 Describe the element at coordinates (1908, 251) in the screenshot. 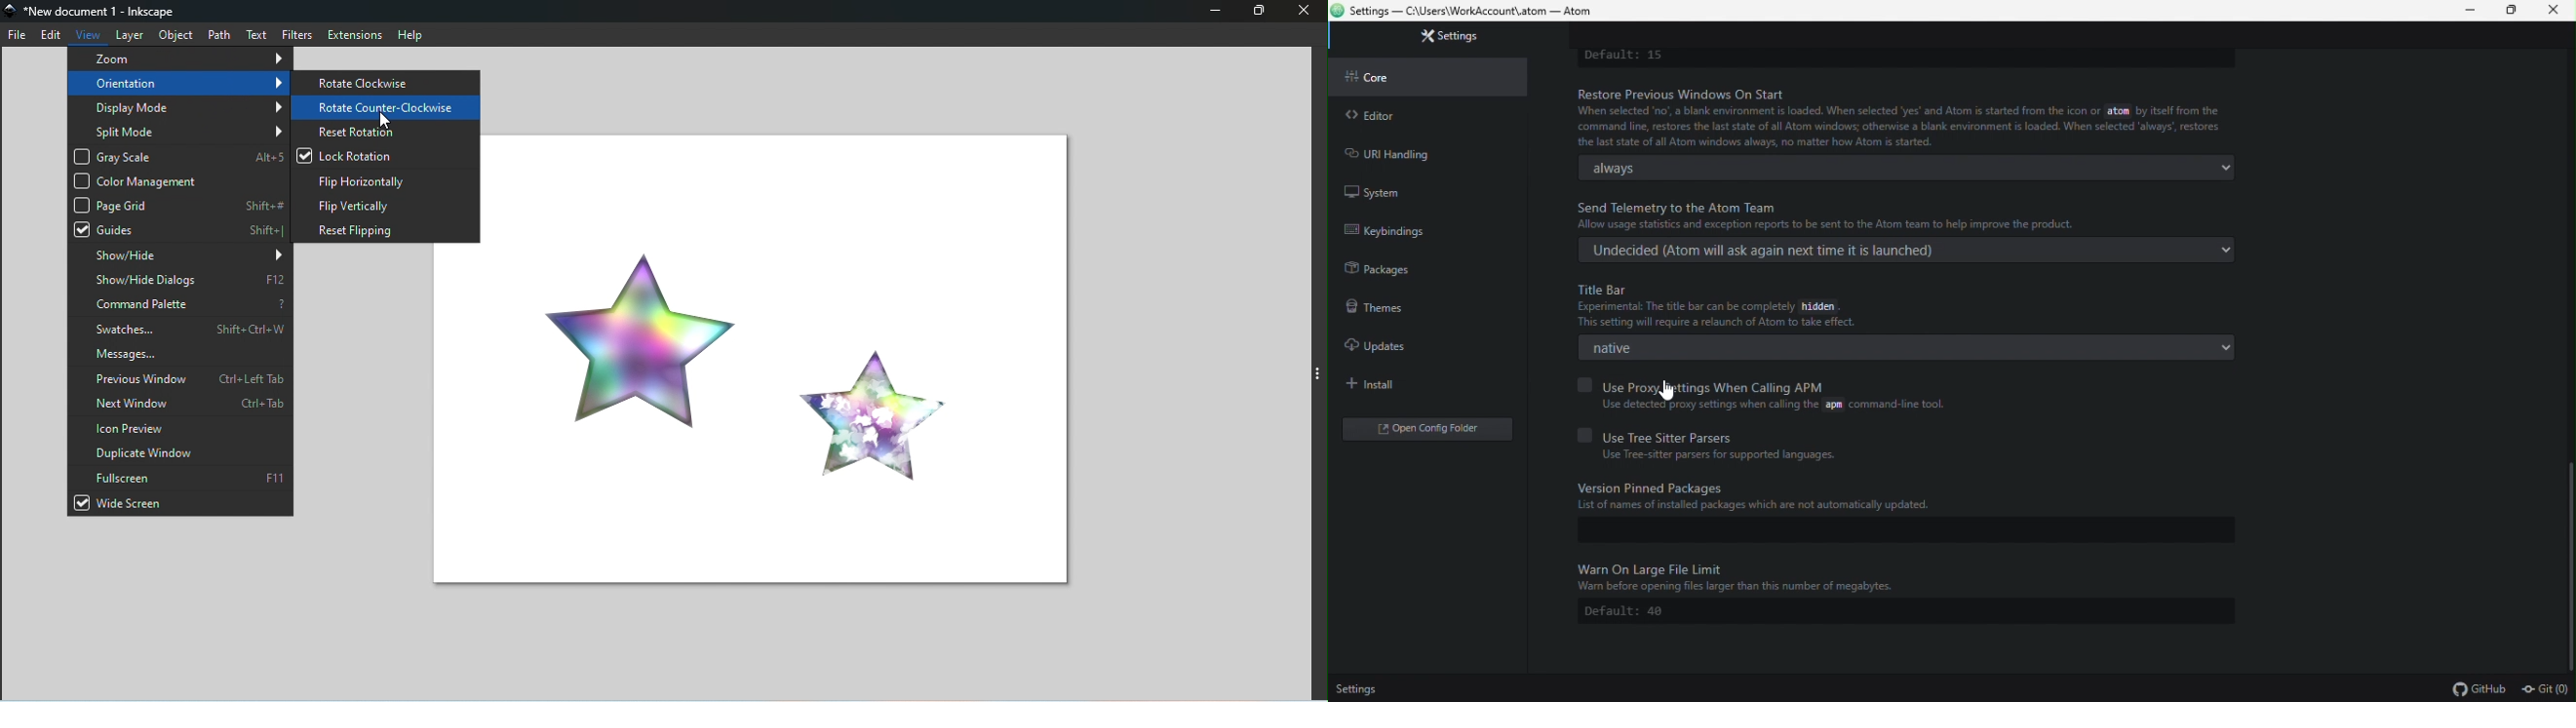

I see `Undecided (Atom will ask again next time it is launched)` at that location.